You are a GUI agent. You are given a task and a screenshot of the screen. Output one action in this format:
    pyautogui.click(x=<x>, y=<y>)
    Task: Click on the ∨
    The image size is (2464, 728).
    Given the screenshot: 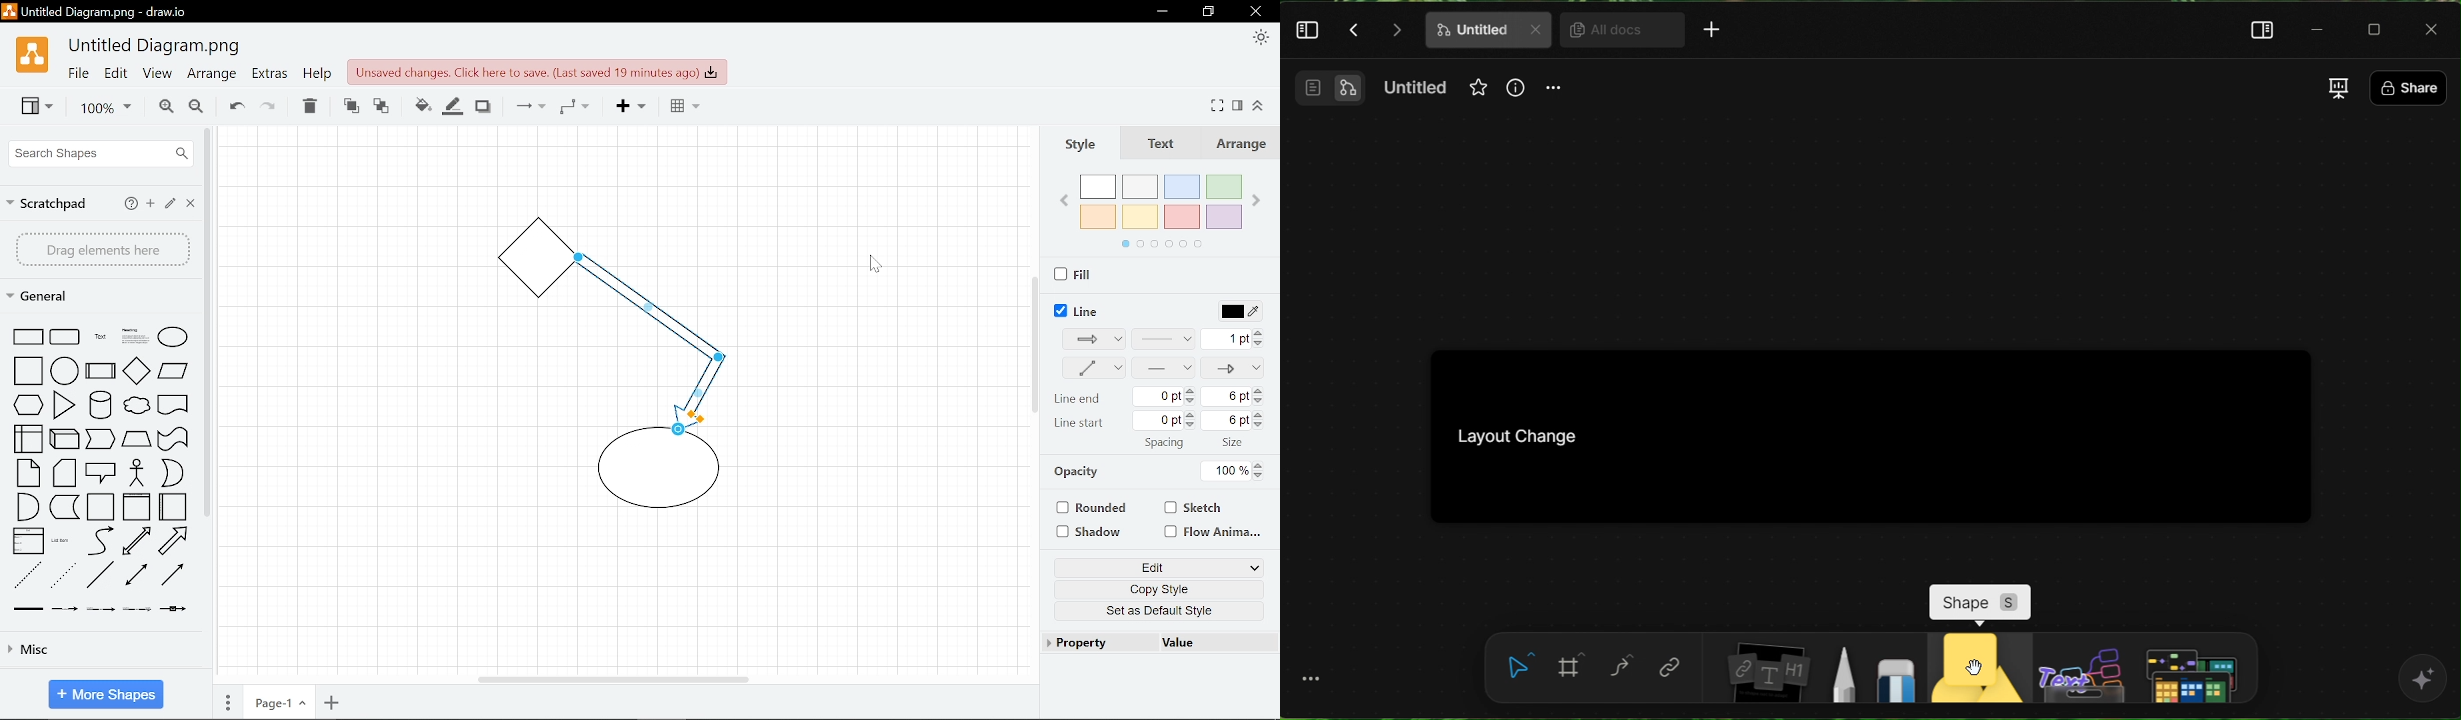 What is the action you would take?
    pyautogui.click(x=1255, y=567)
    